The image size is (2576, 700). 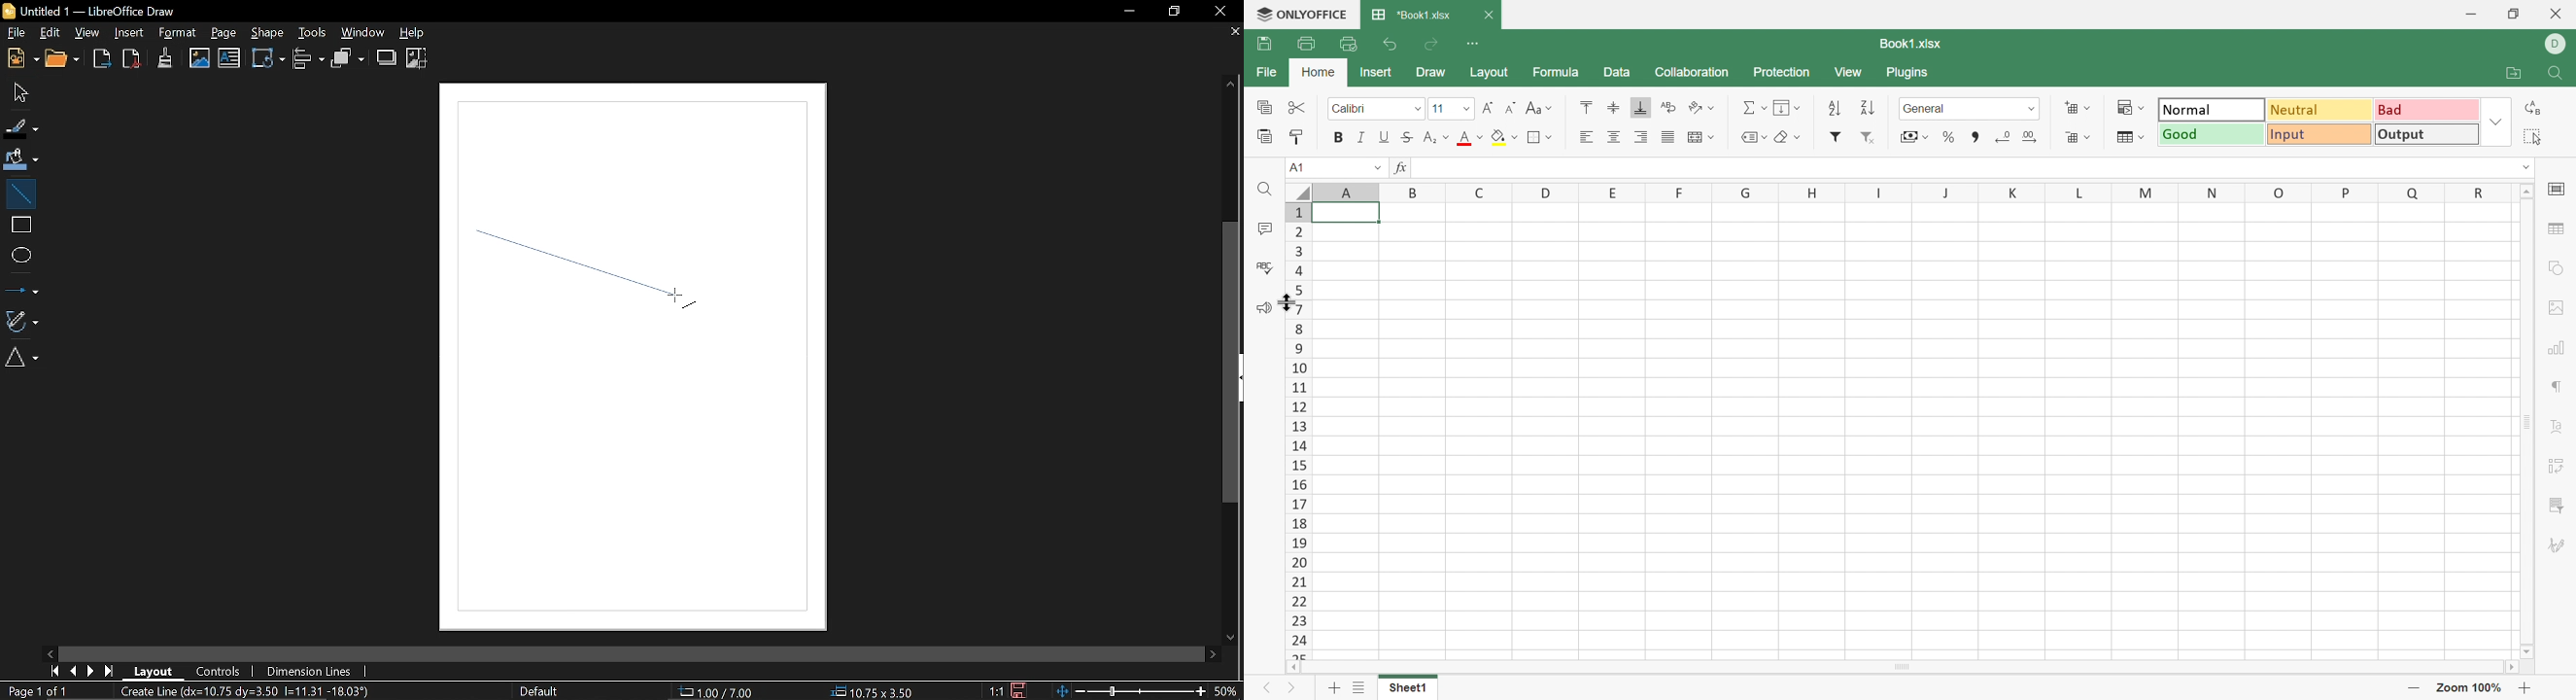 What do you see at coordinates (1228, 691) in the screenshot?
I see `Current zoom` at bounding box center [1228, 691].